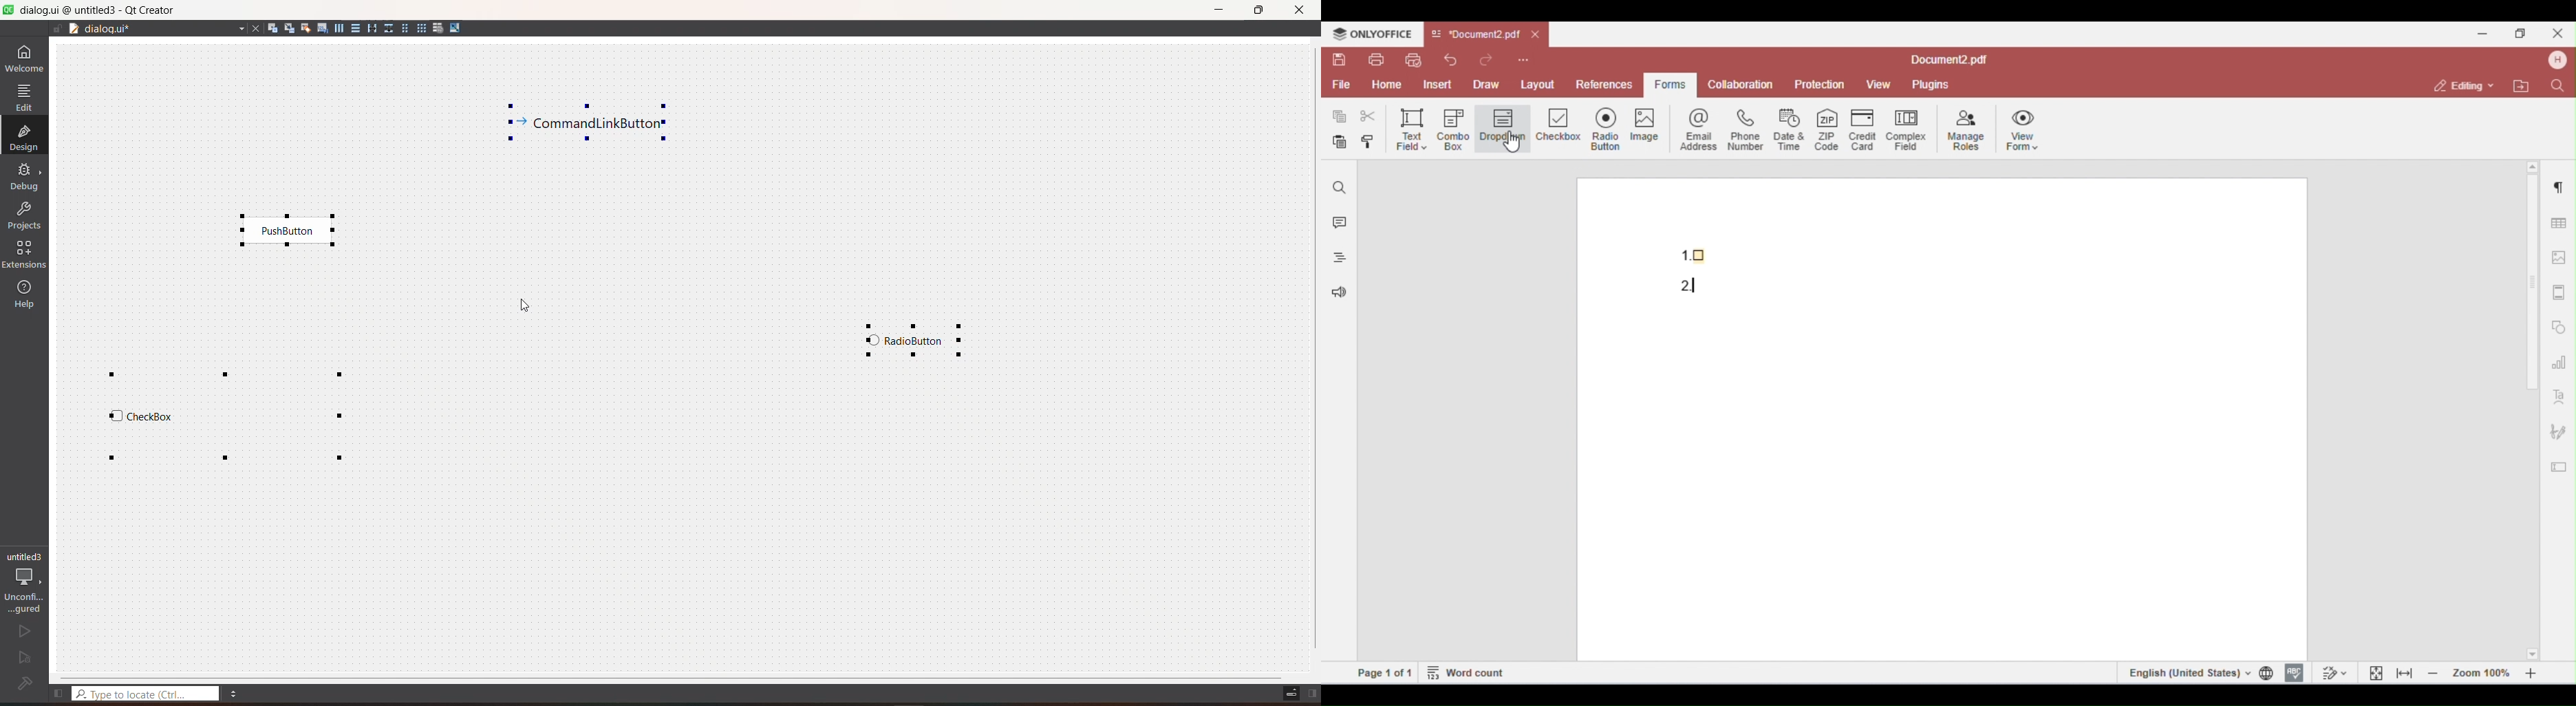  Describe the element at coordinates (272, 28) in the screenshot. I see `edit widgets` at that location.